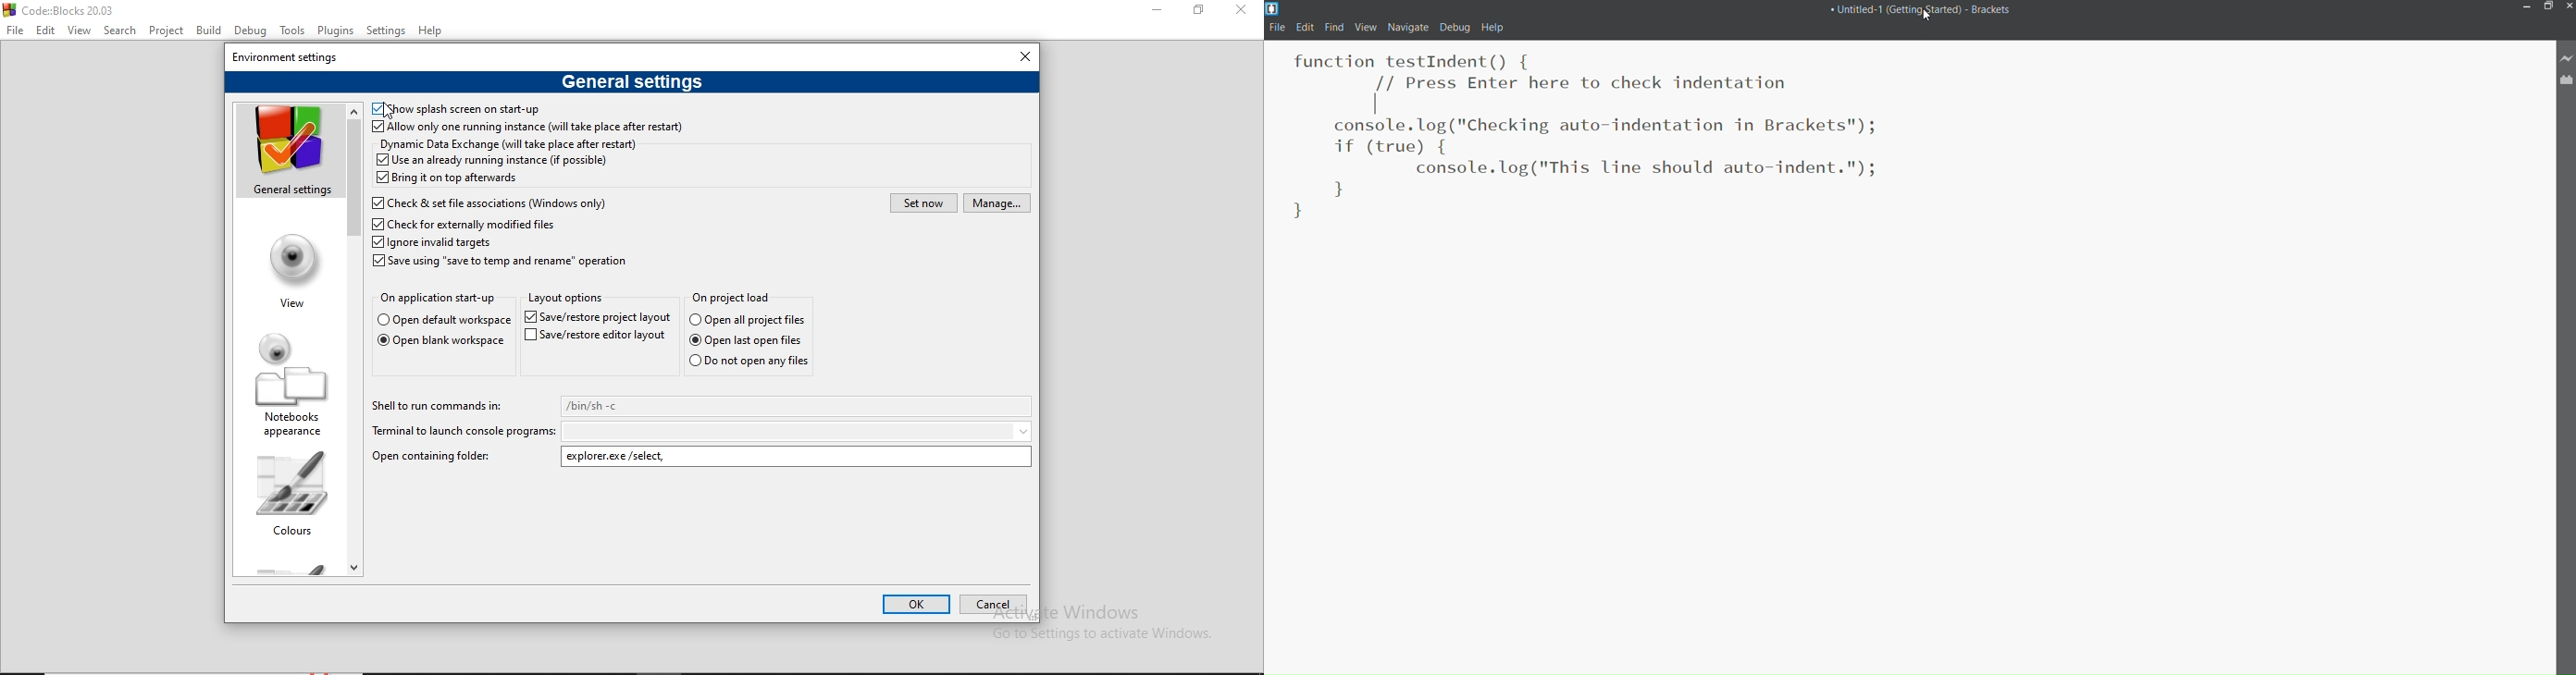  Describe the element at coordinates (80, 31) in the screenshot. I see `View ` at that location.